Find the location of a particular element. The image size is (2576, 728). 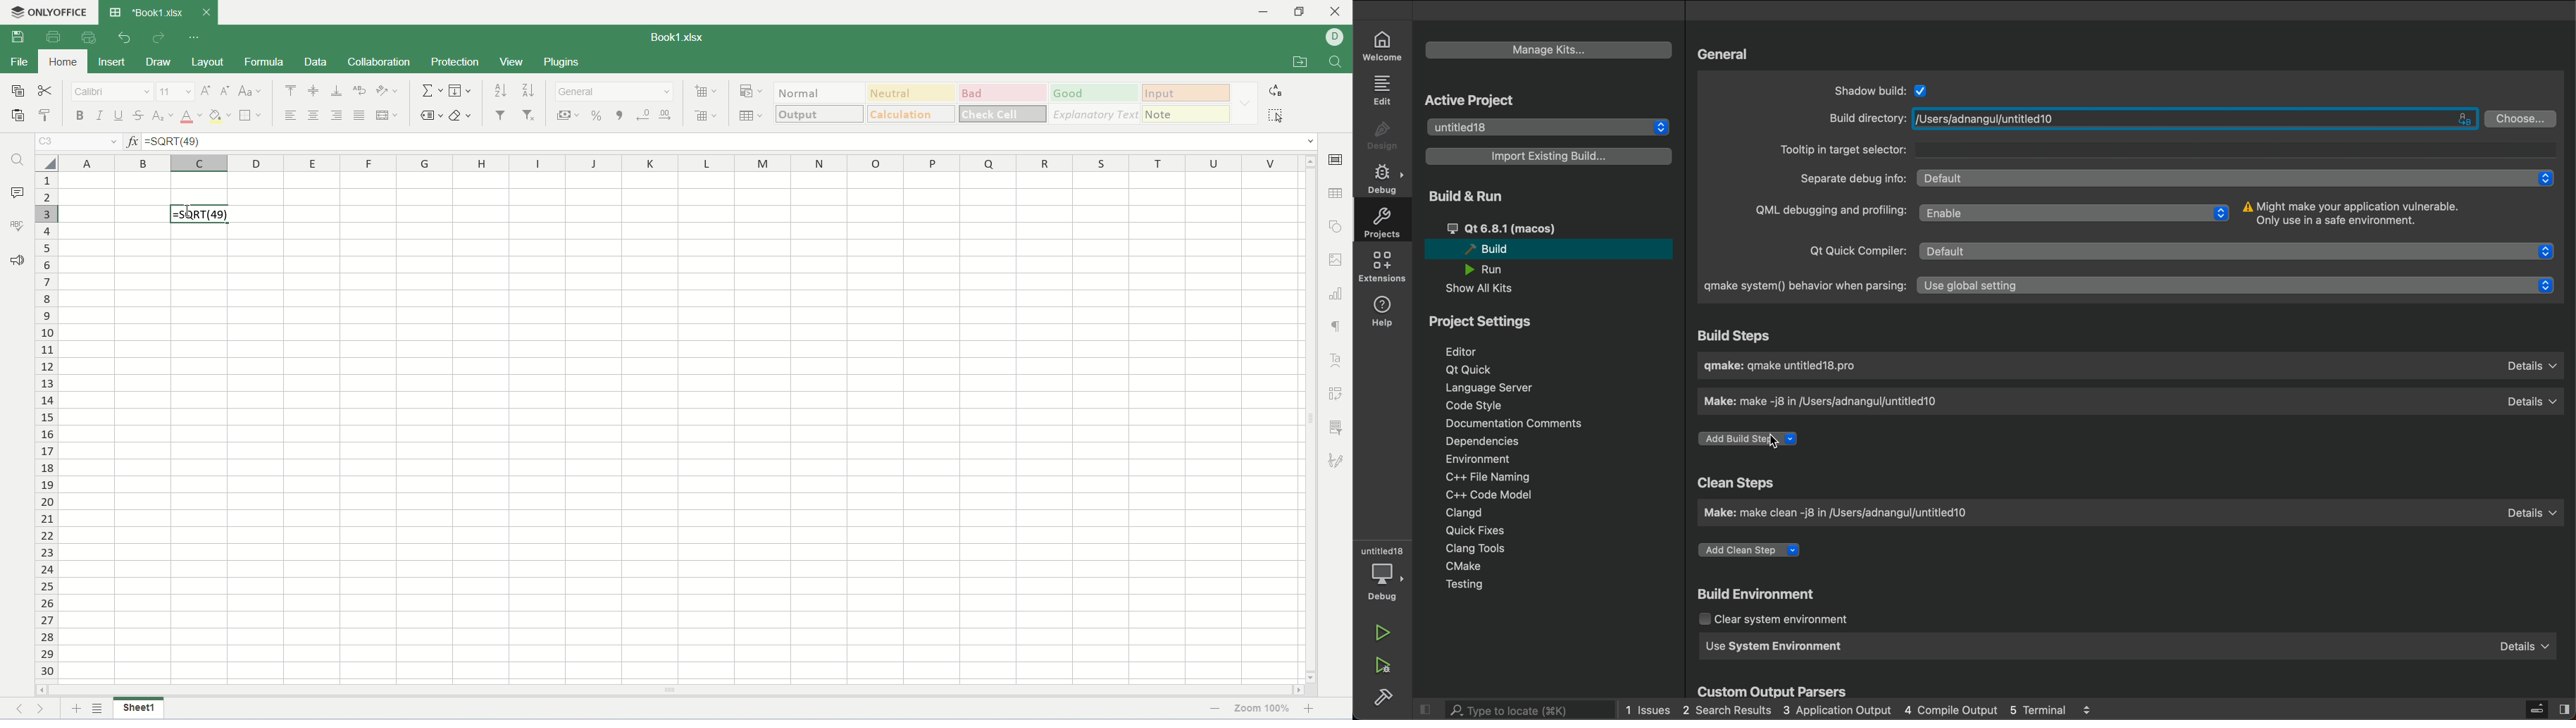

object settings is located at coordinates (1339, 223).